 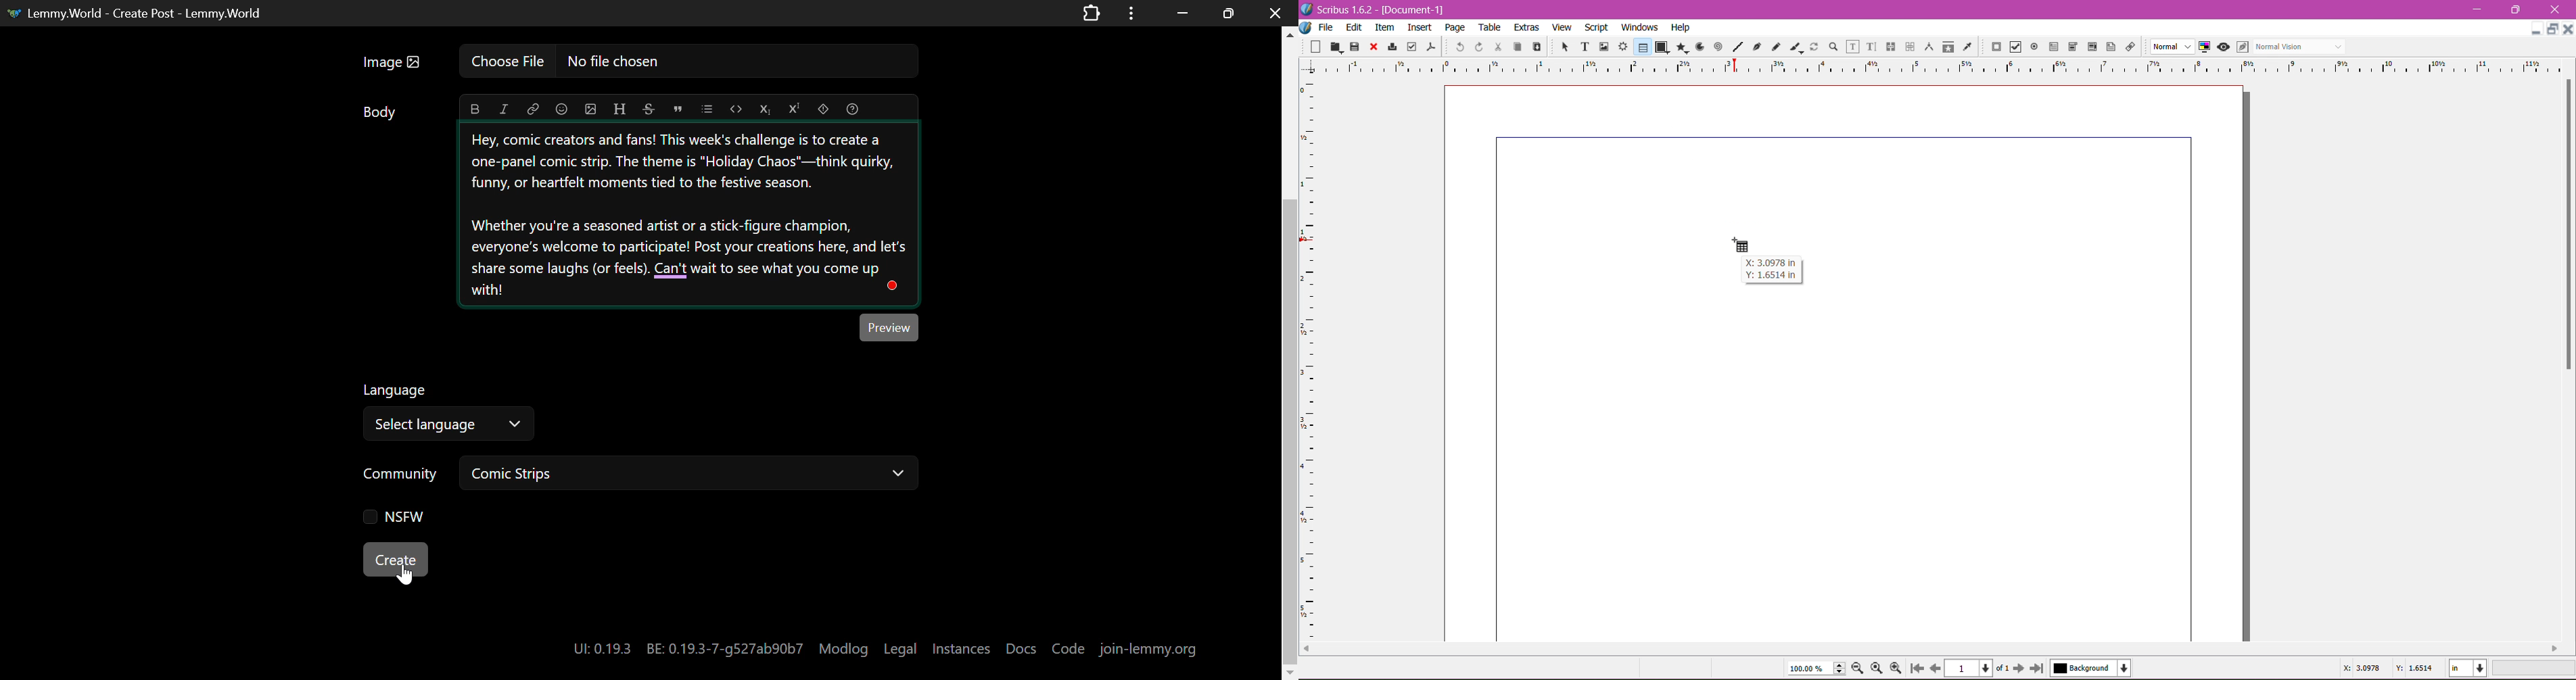 What do you see at coordinates (1596, 27) in the screenshot?
I see `` at bounding box center [1596, 27].